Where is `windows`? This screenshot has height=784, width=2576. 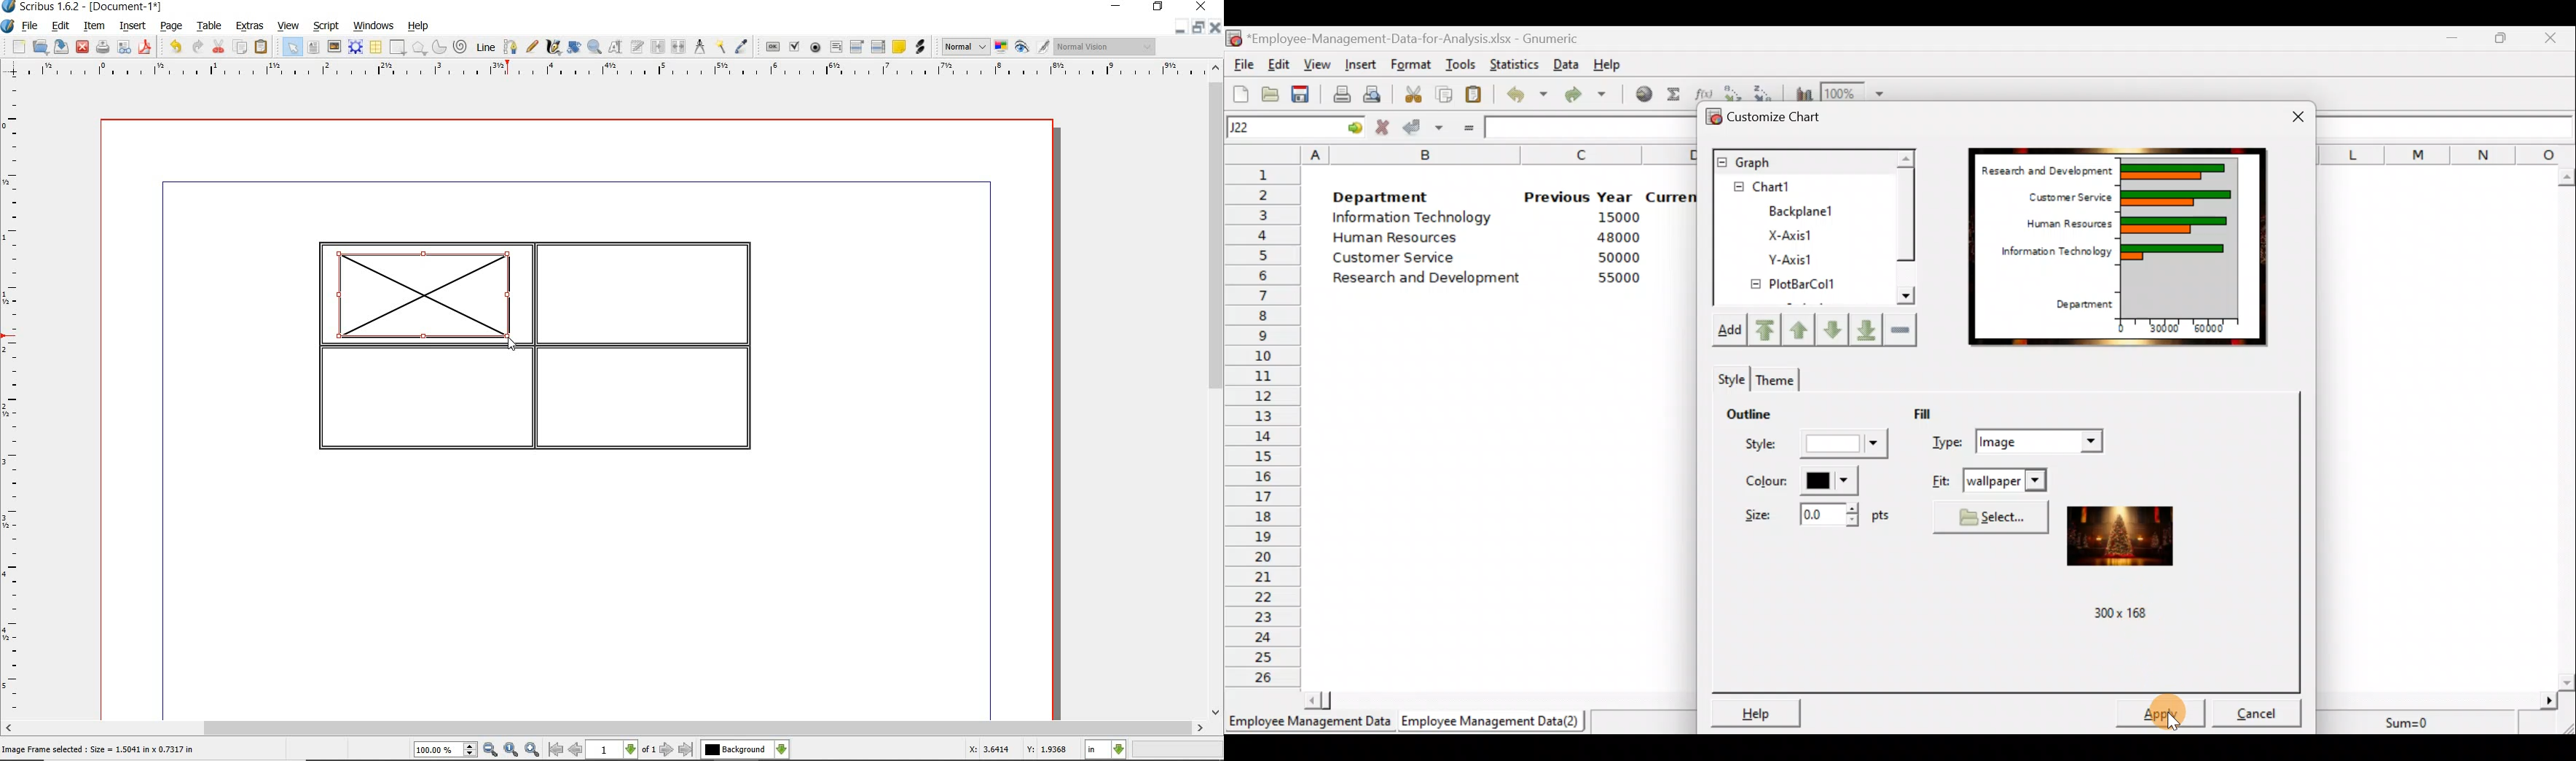 windows is located at coordinates (373, 26).